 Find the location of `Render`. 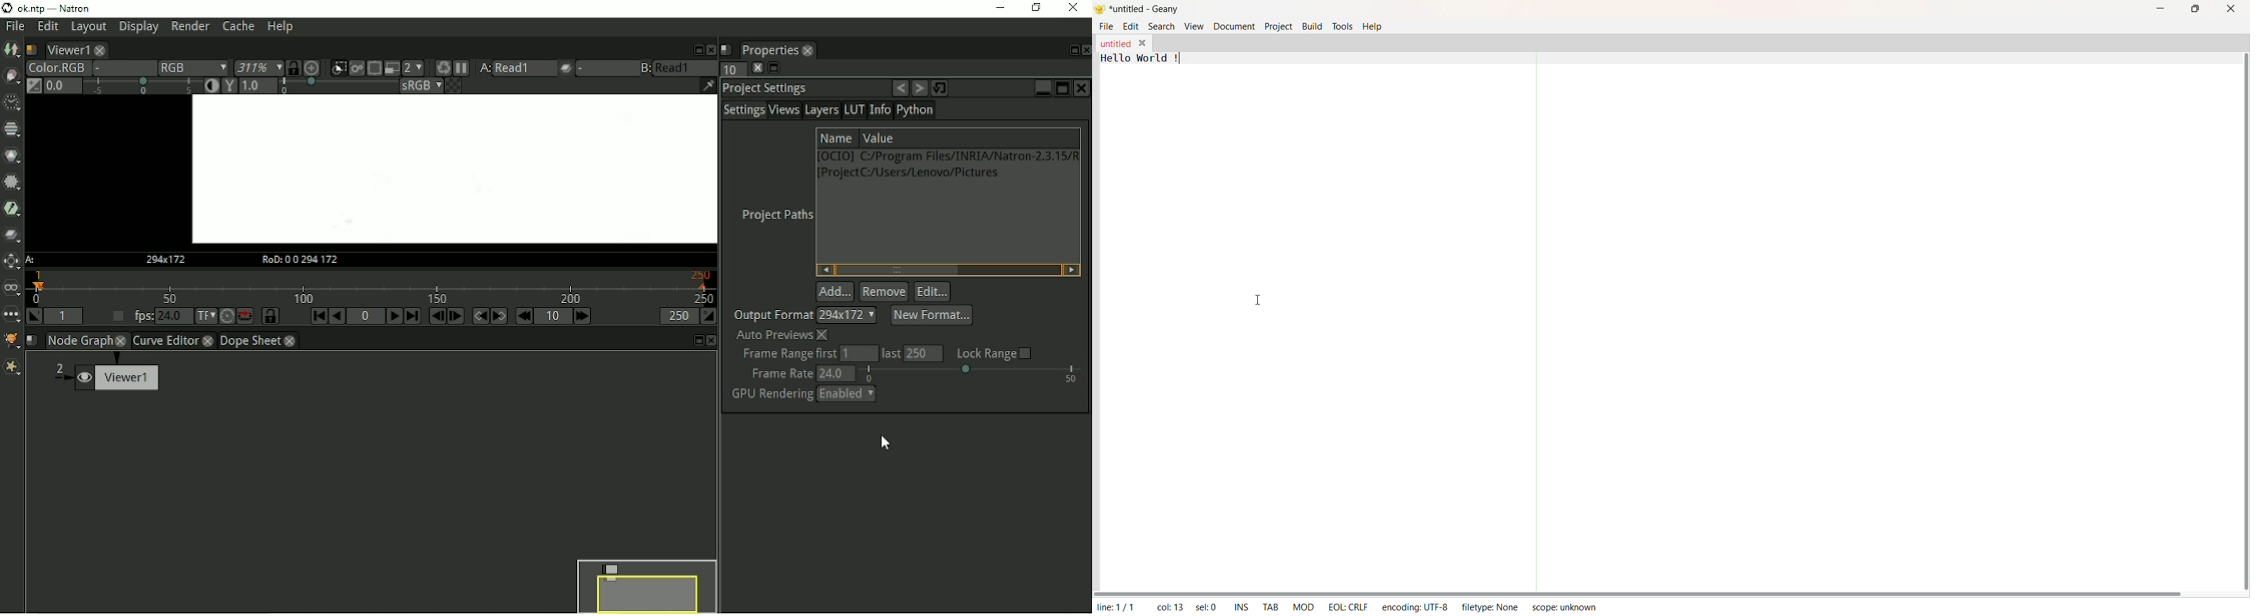

Render is located at coordinates (190, 25).